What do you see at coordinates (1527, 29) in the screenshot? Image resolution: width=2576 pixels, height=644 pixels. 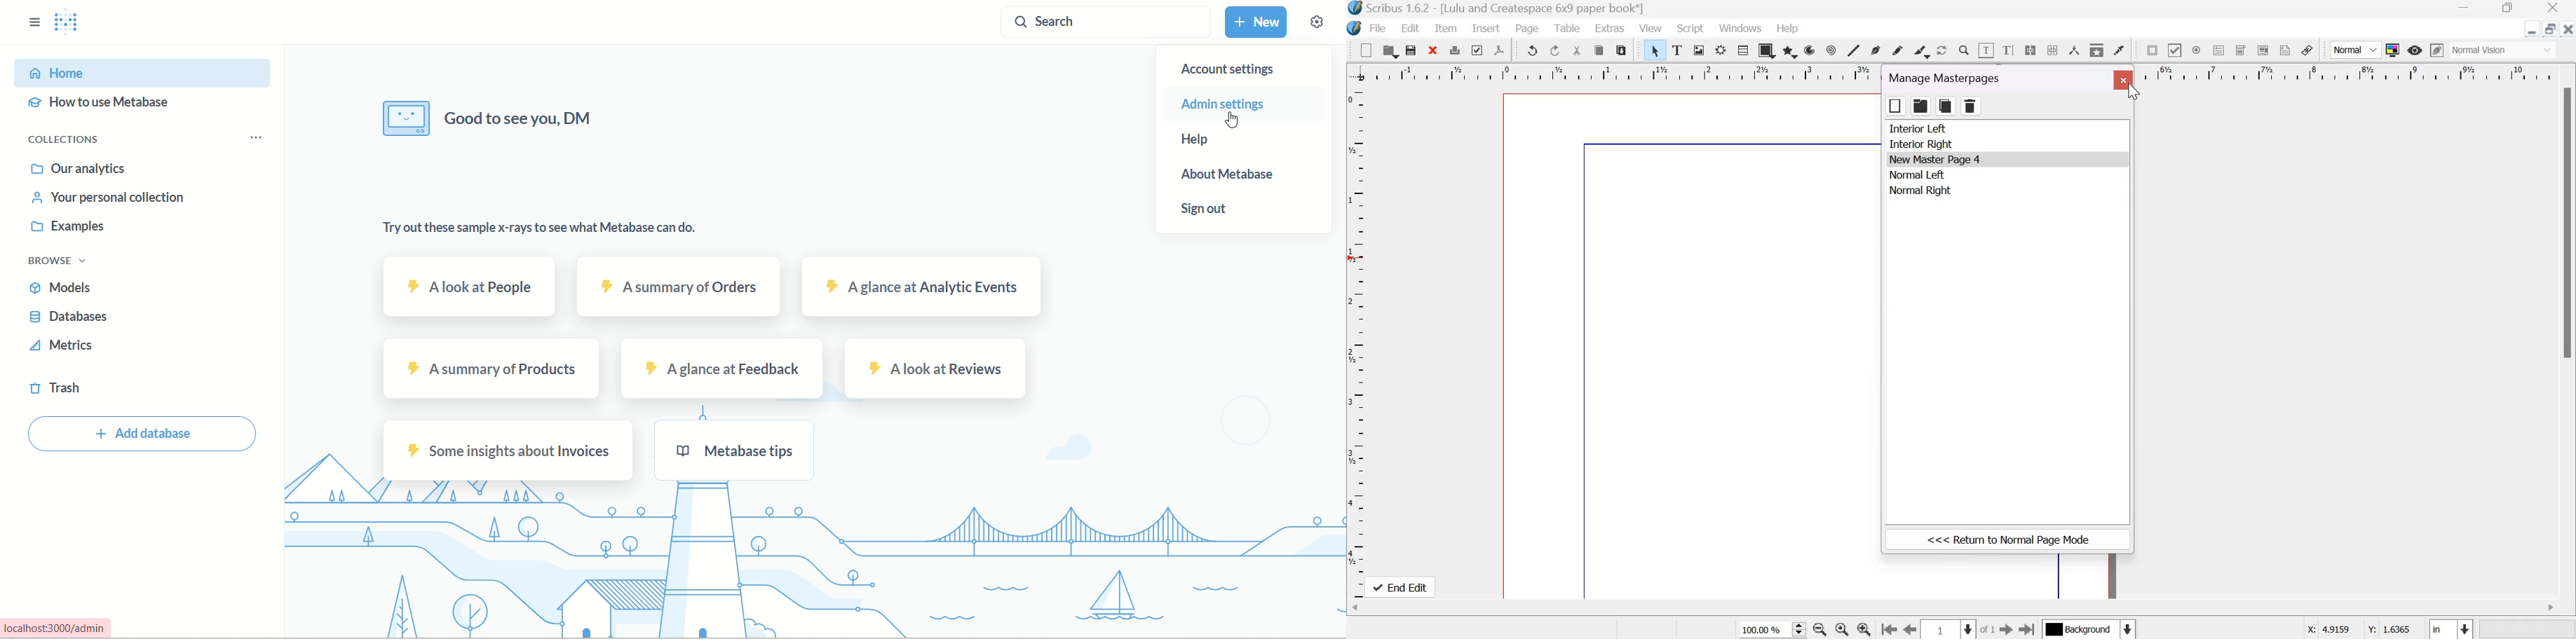 I see `Page` at bounding box center [1527, 29].